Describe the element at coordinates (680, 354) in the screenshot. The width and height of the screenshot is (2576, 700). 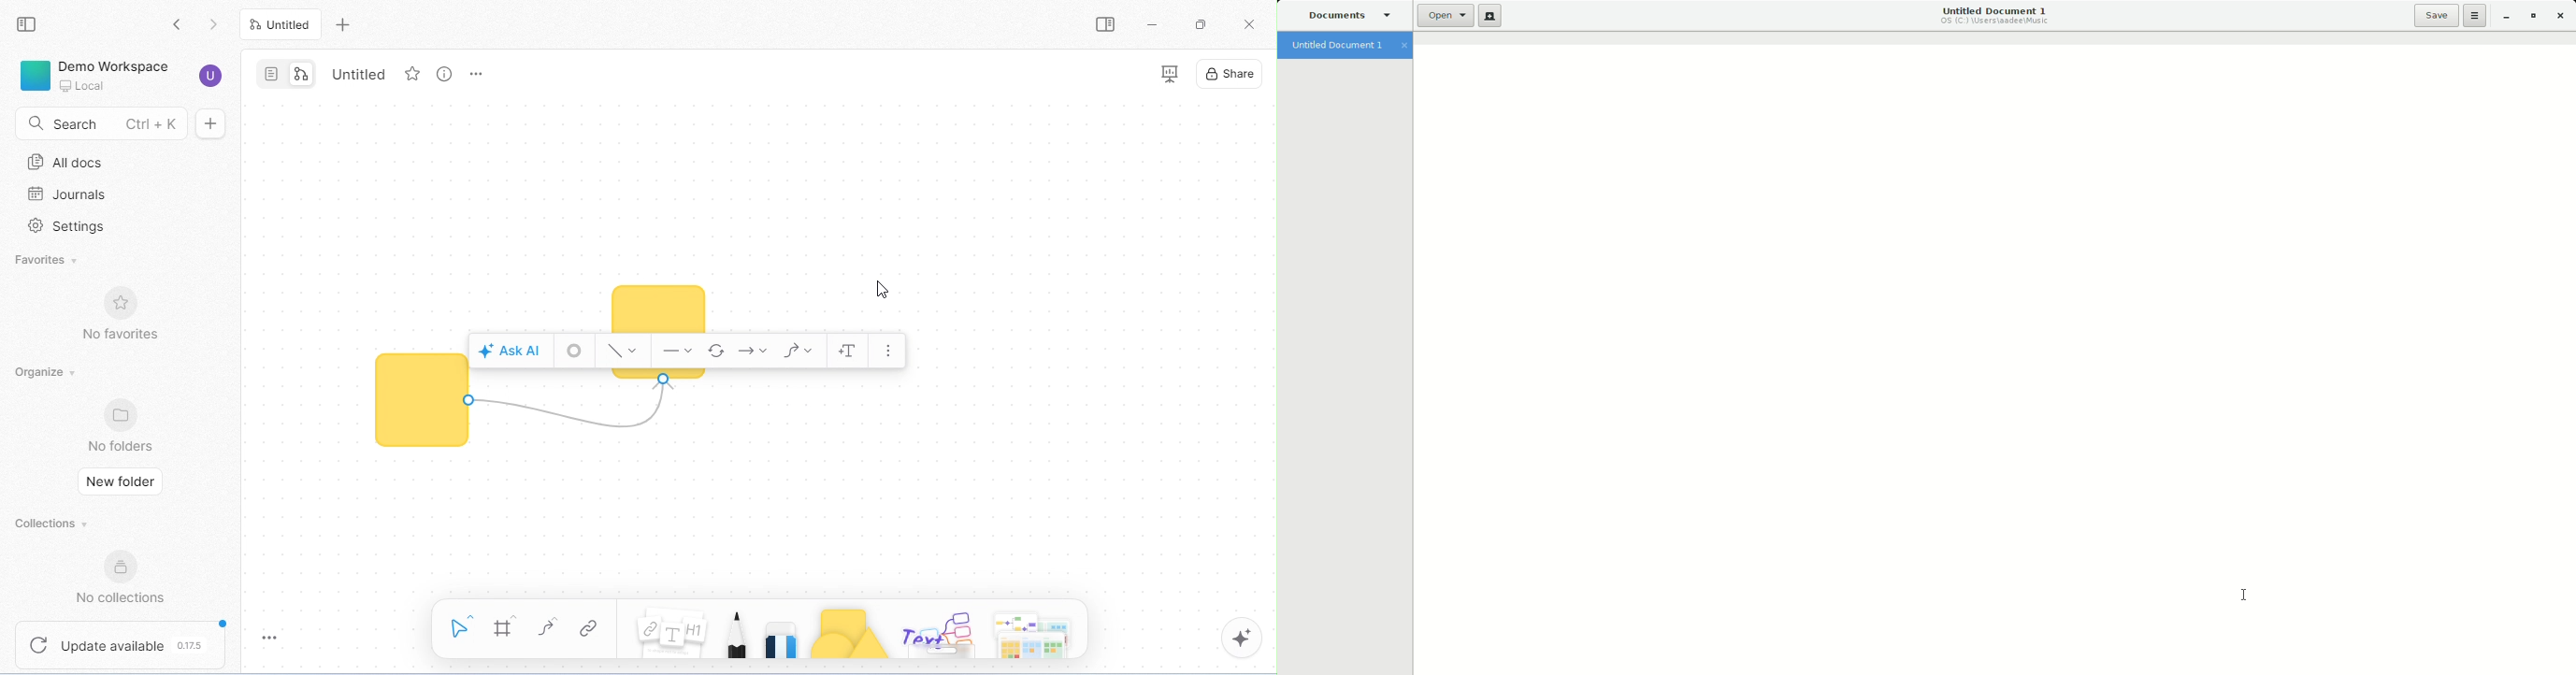
I see `start point style` at that location.